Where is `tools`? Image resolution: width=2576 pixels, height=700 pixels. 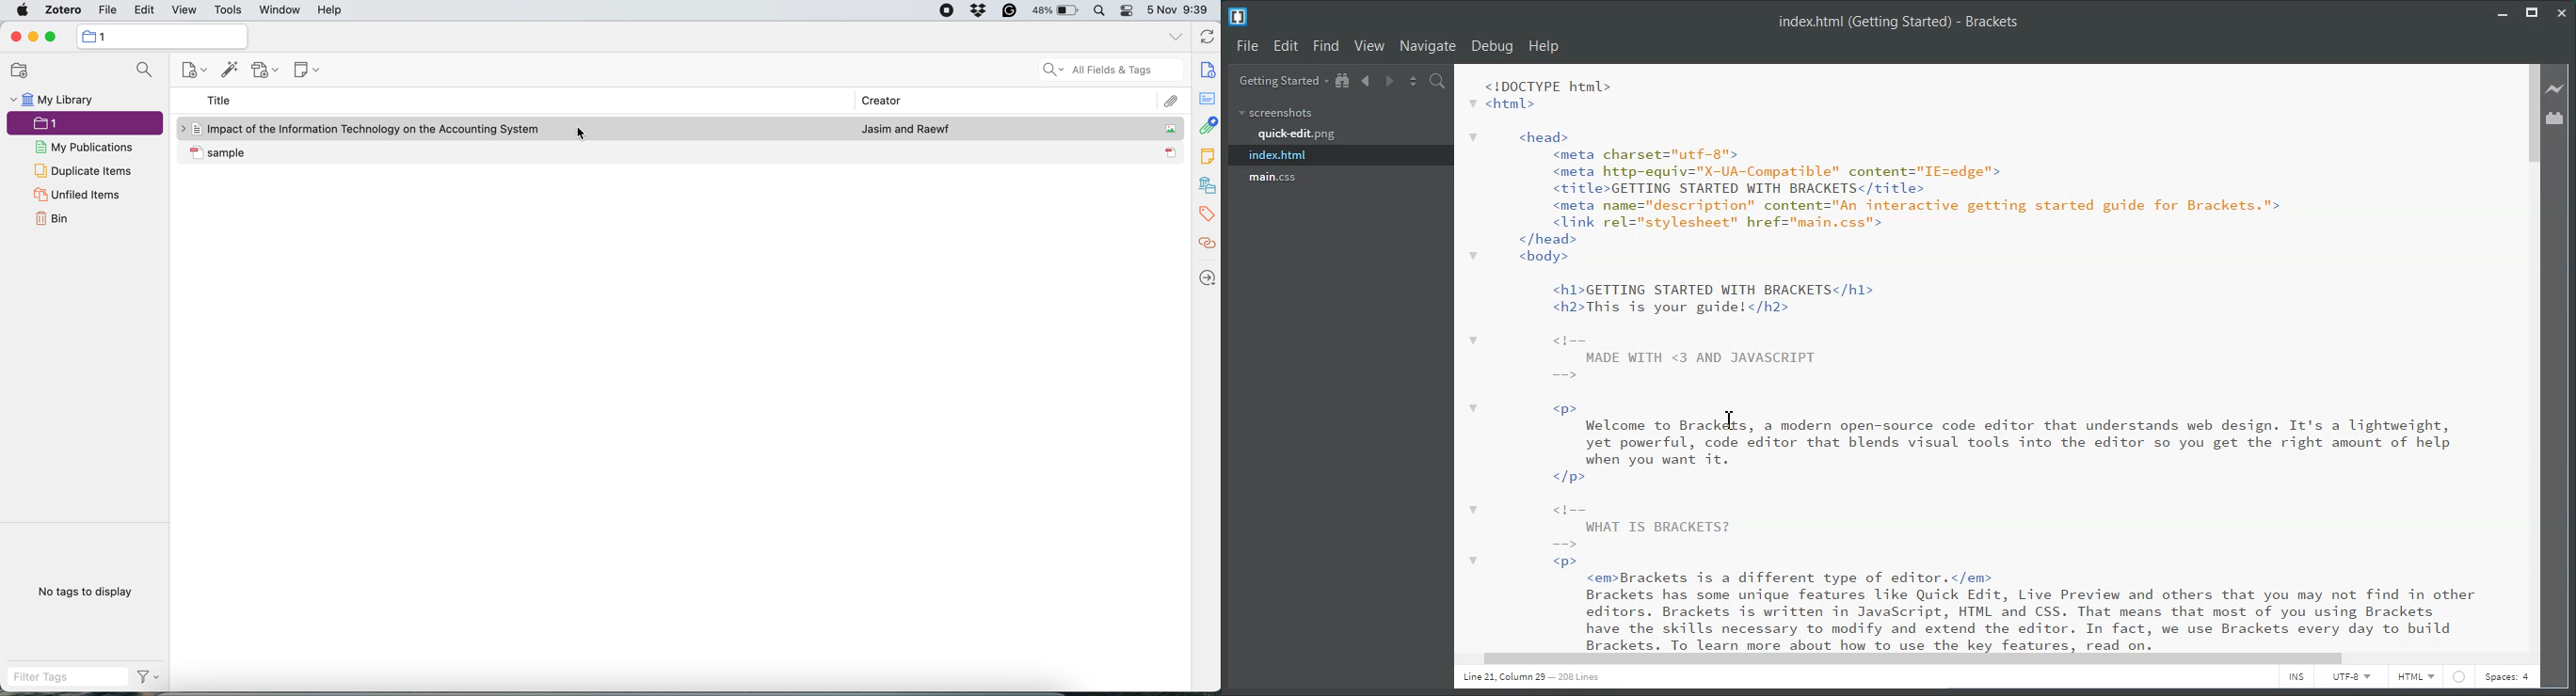 tools is located at coordinates (227, 11).